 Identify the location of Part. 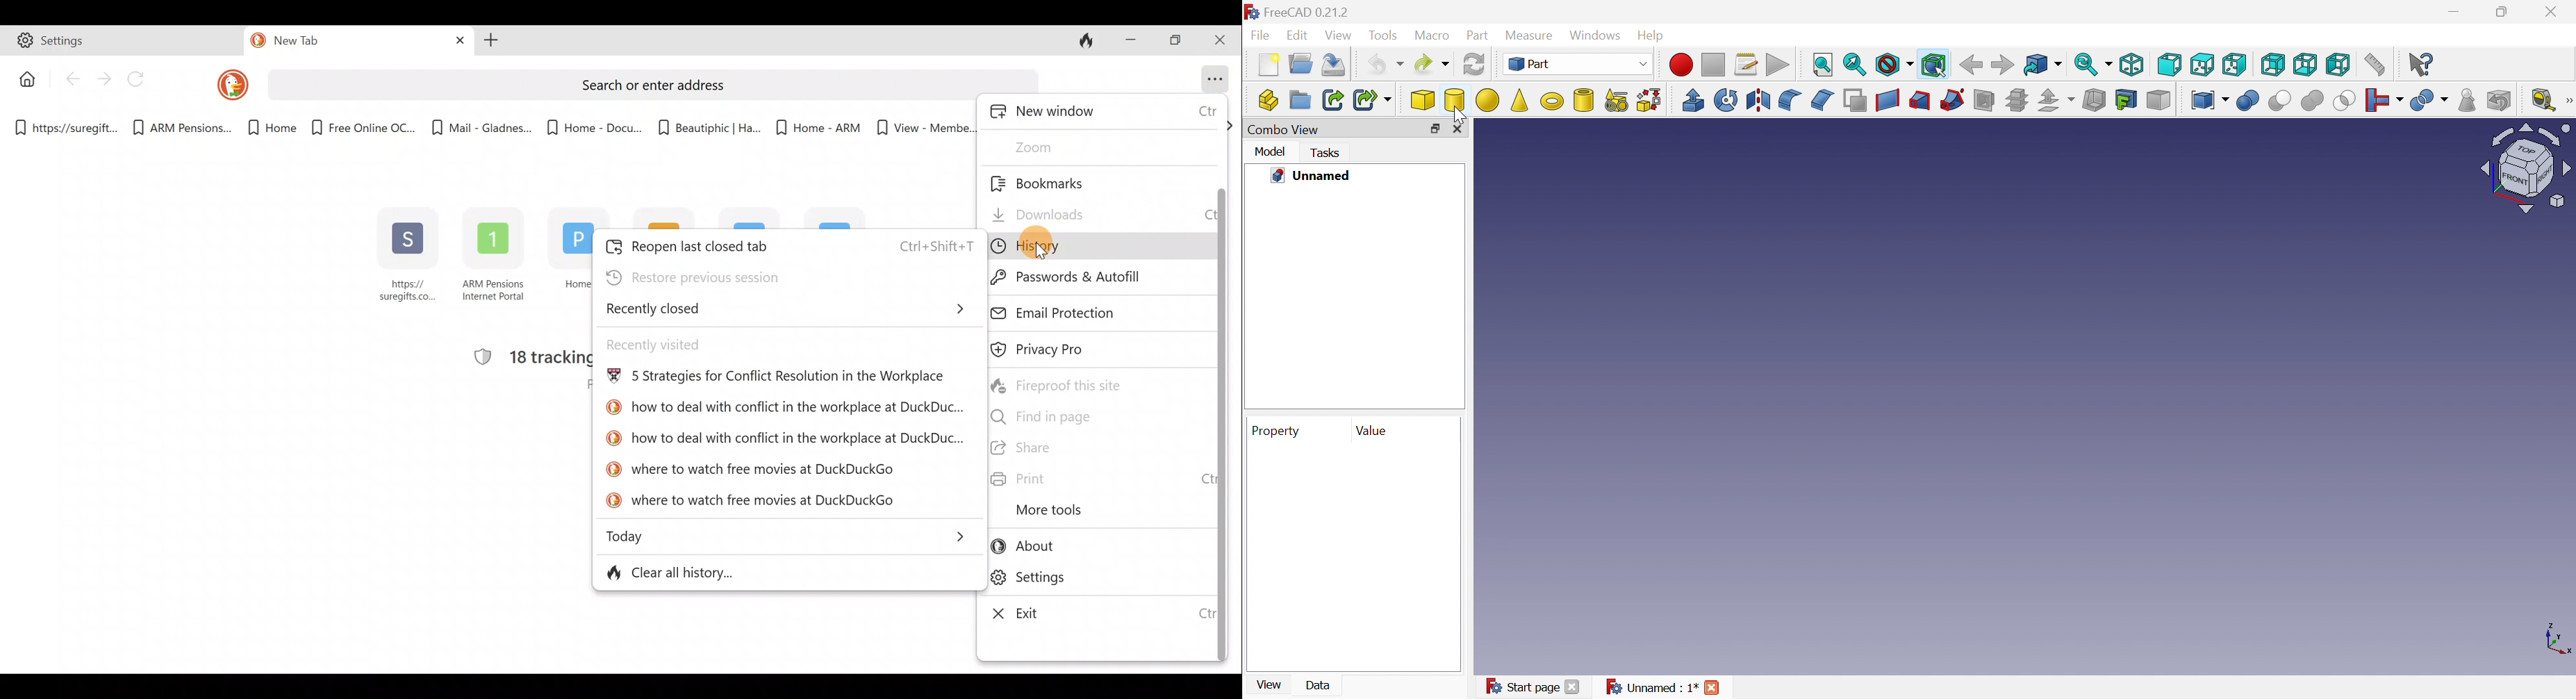
(1478, 37).